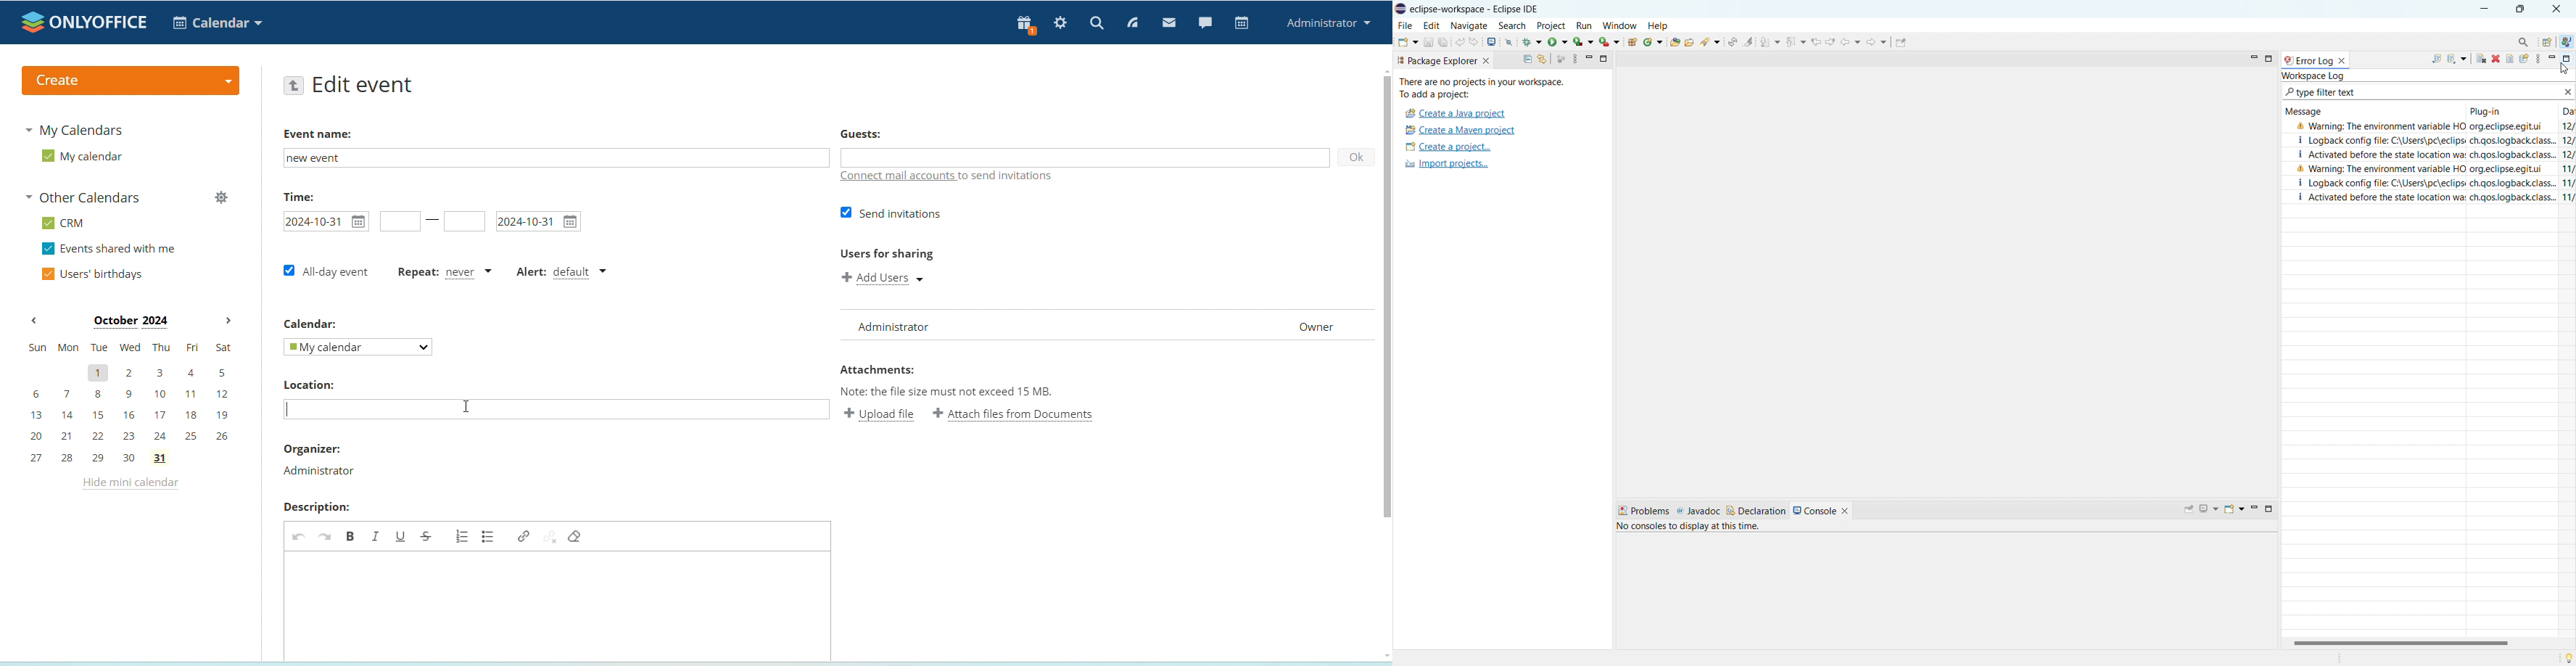  I want to click on select application, so click(218, 22).